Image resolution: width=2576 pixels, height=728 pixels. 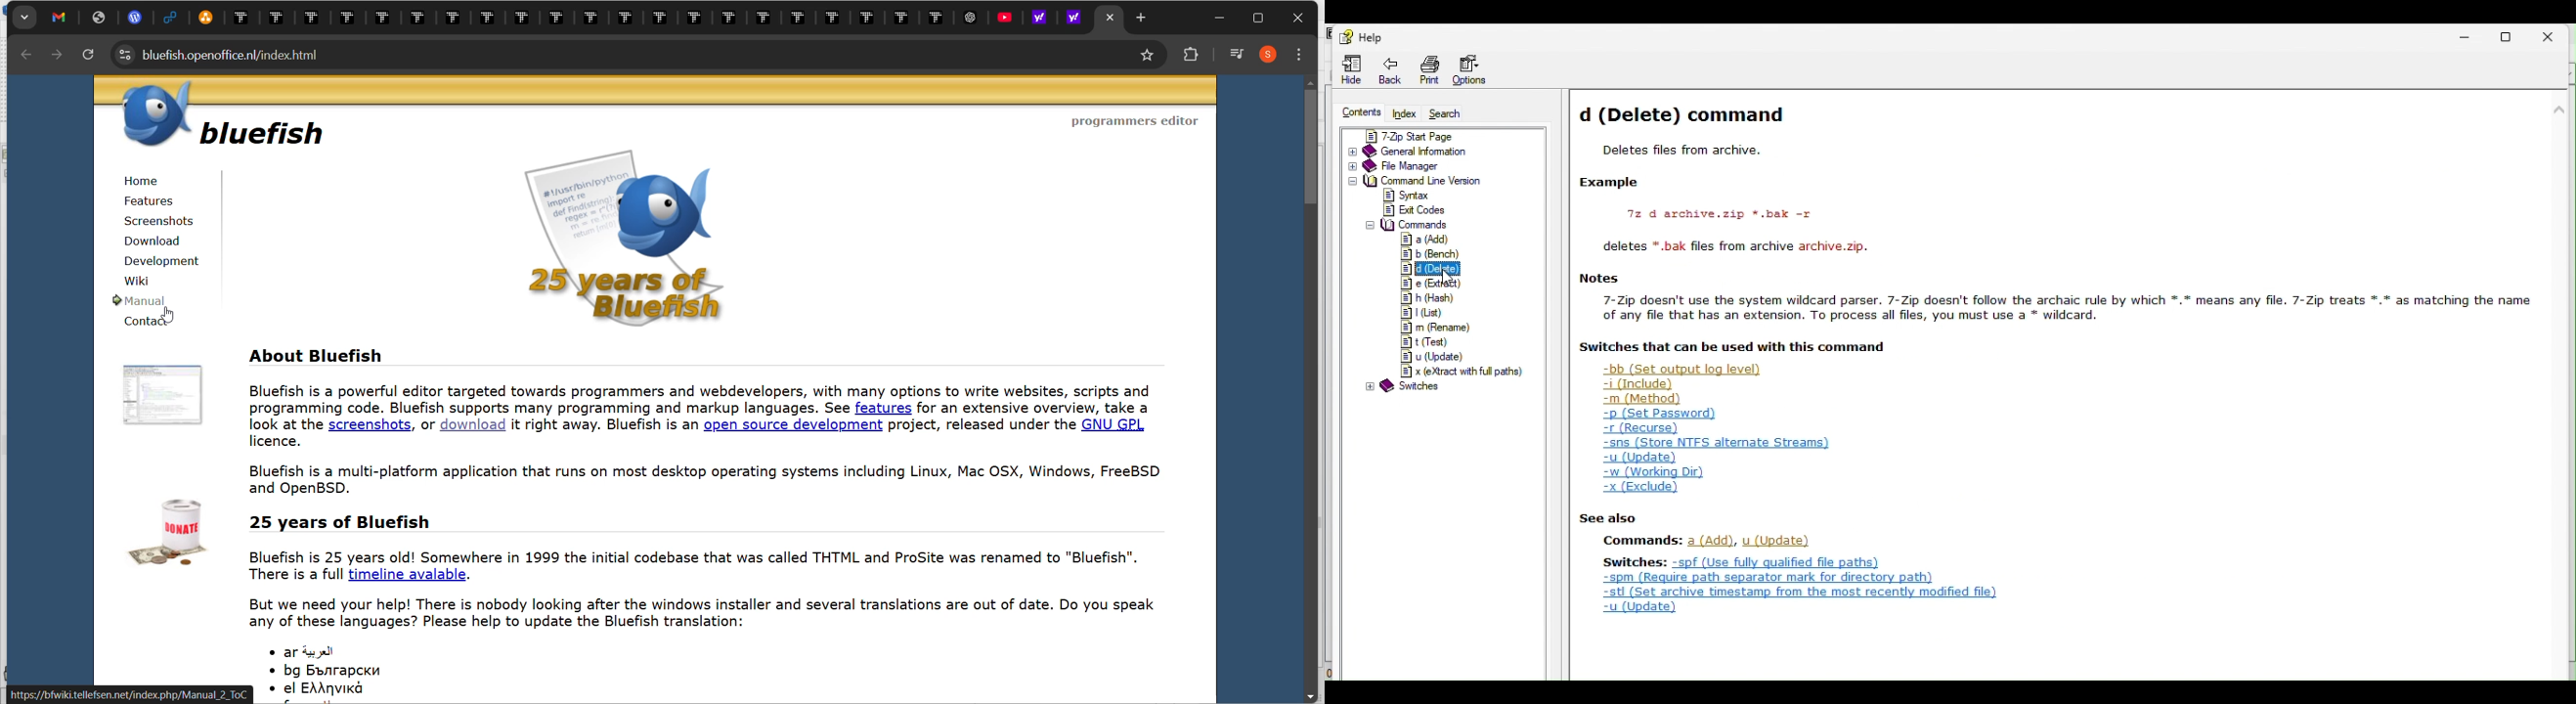 What do you see at coordinates (1143, 17) in the screenshot?
I see `new tab` at bounding box center [1143, 17].